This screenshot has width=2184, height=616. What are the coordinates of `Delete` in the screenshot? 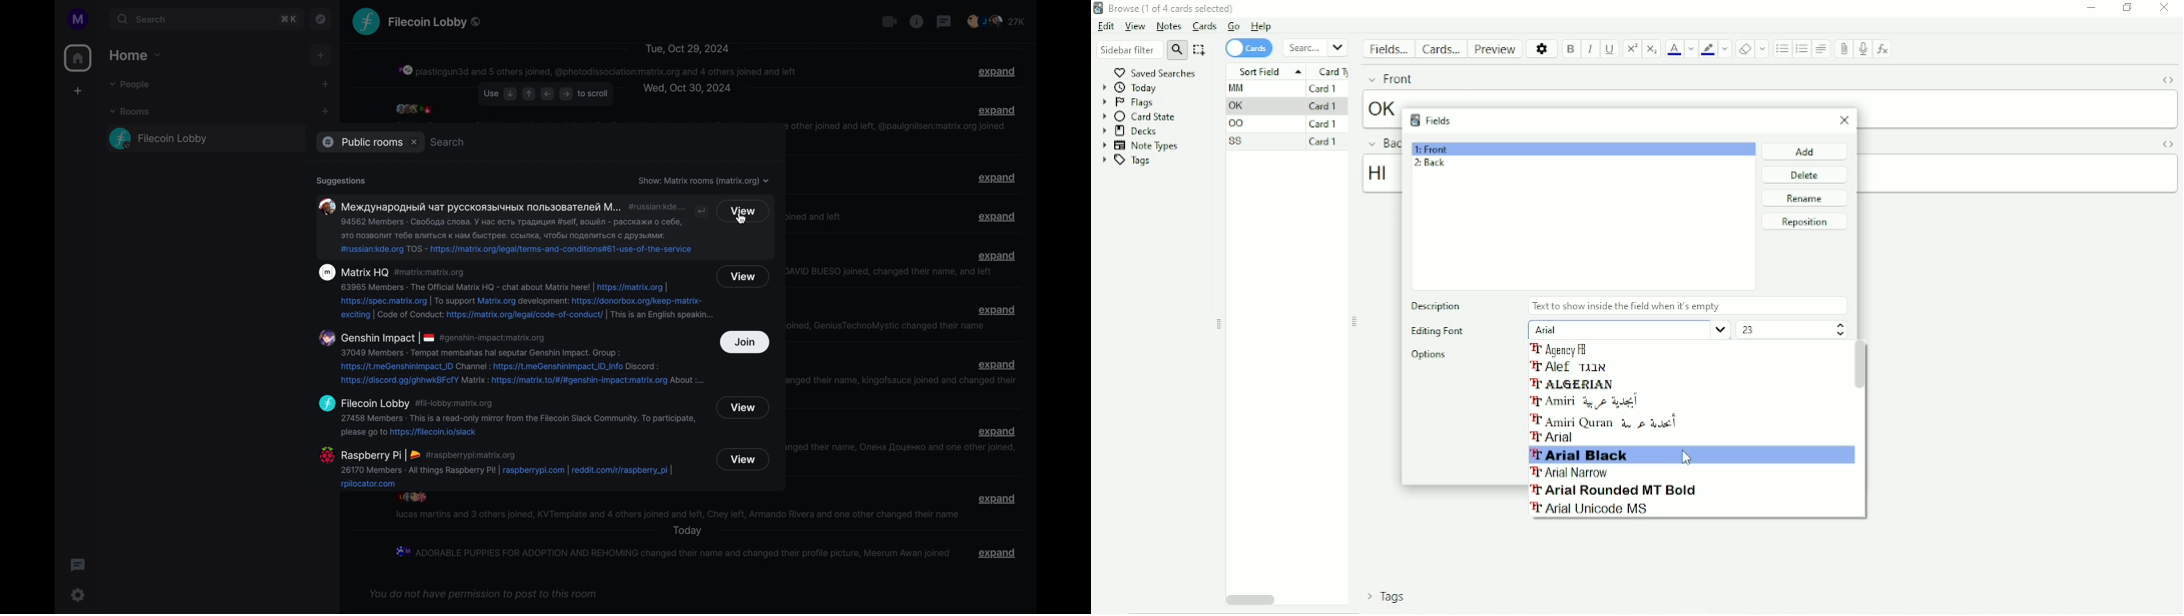 It's located at (1806, 174).